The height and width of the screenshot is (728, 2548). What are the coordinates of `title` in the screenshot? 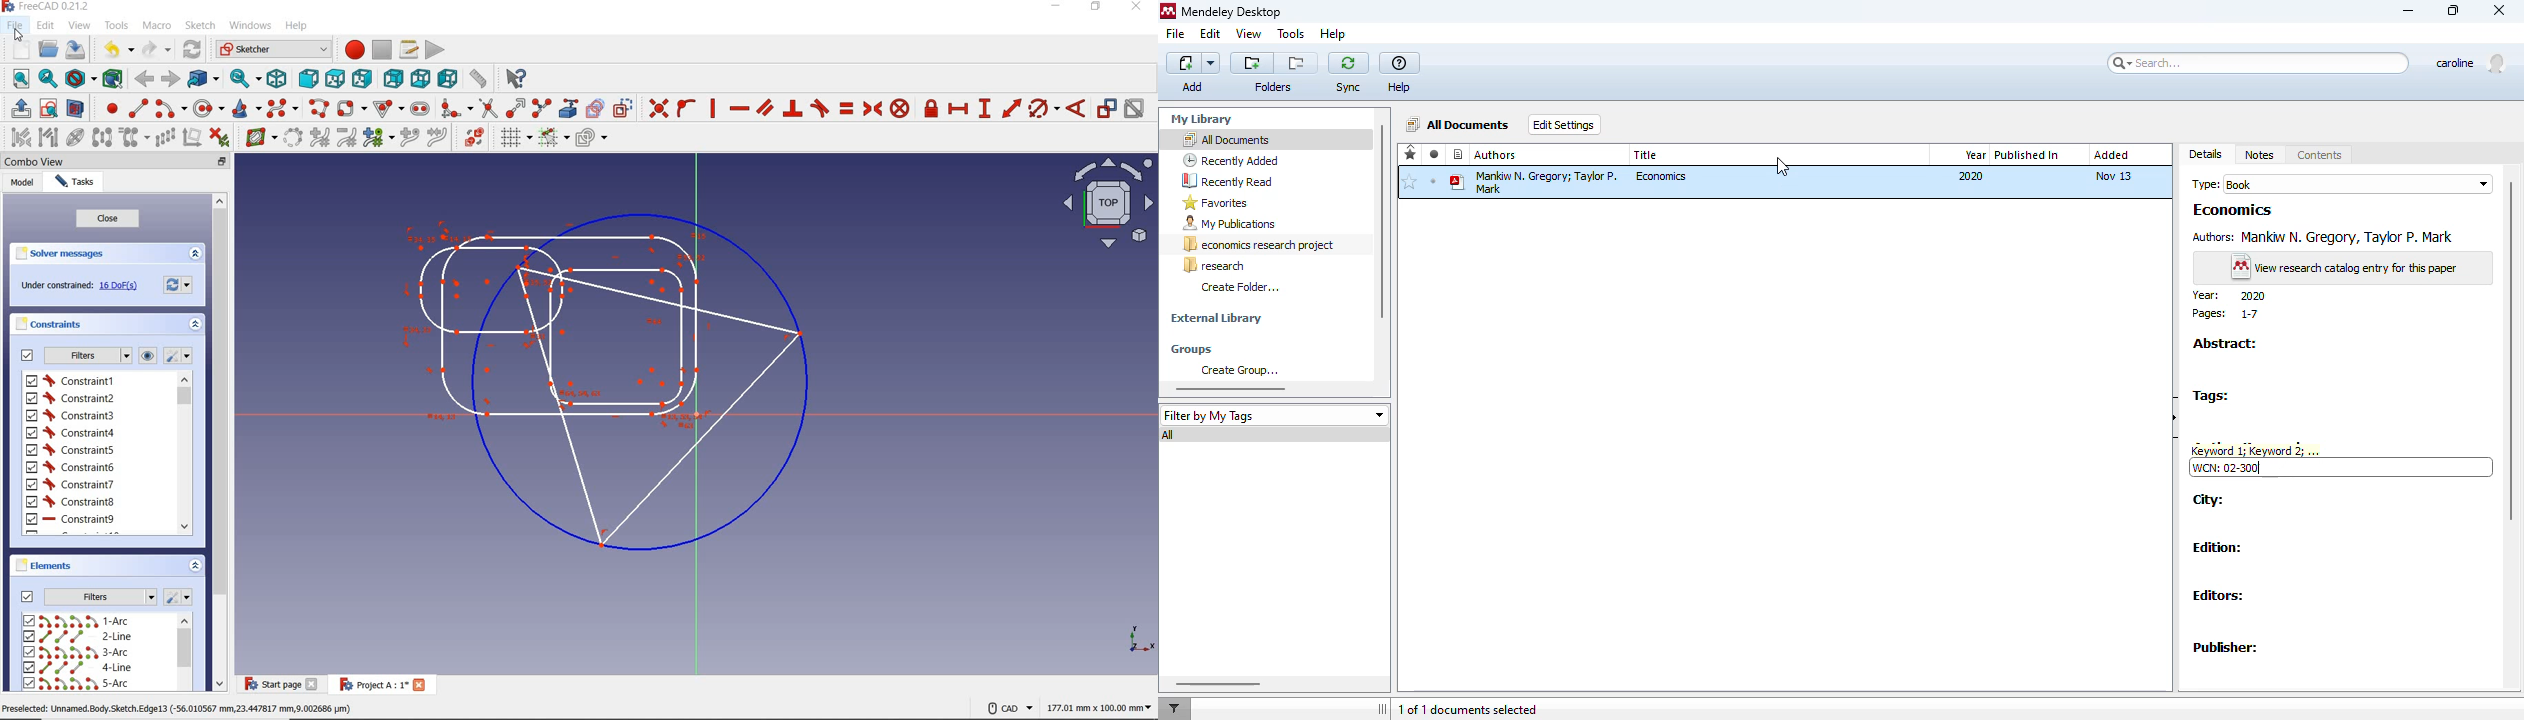 It's located at (1645, 154).